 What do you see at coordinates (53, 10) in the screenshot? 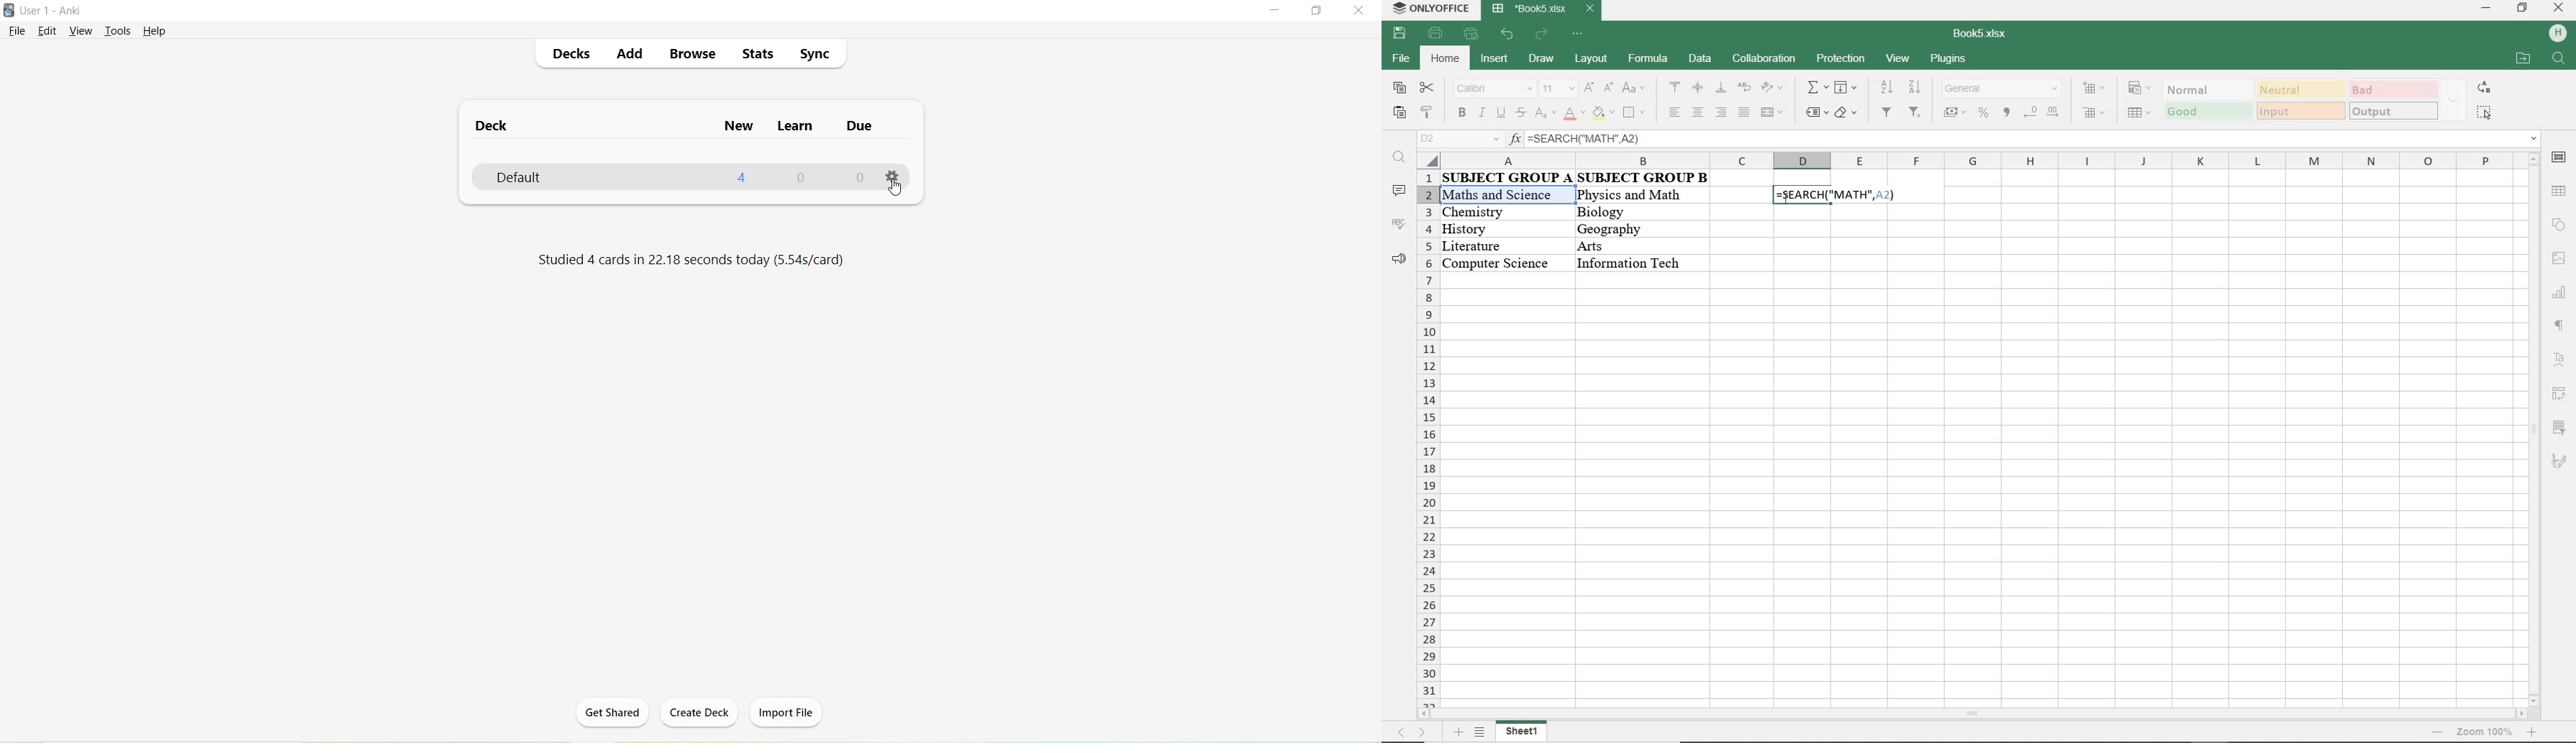
I see `User 1 - Anki` at bounding box center [53, 10].